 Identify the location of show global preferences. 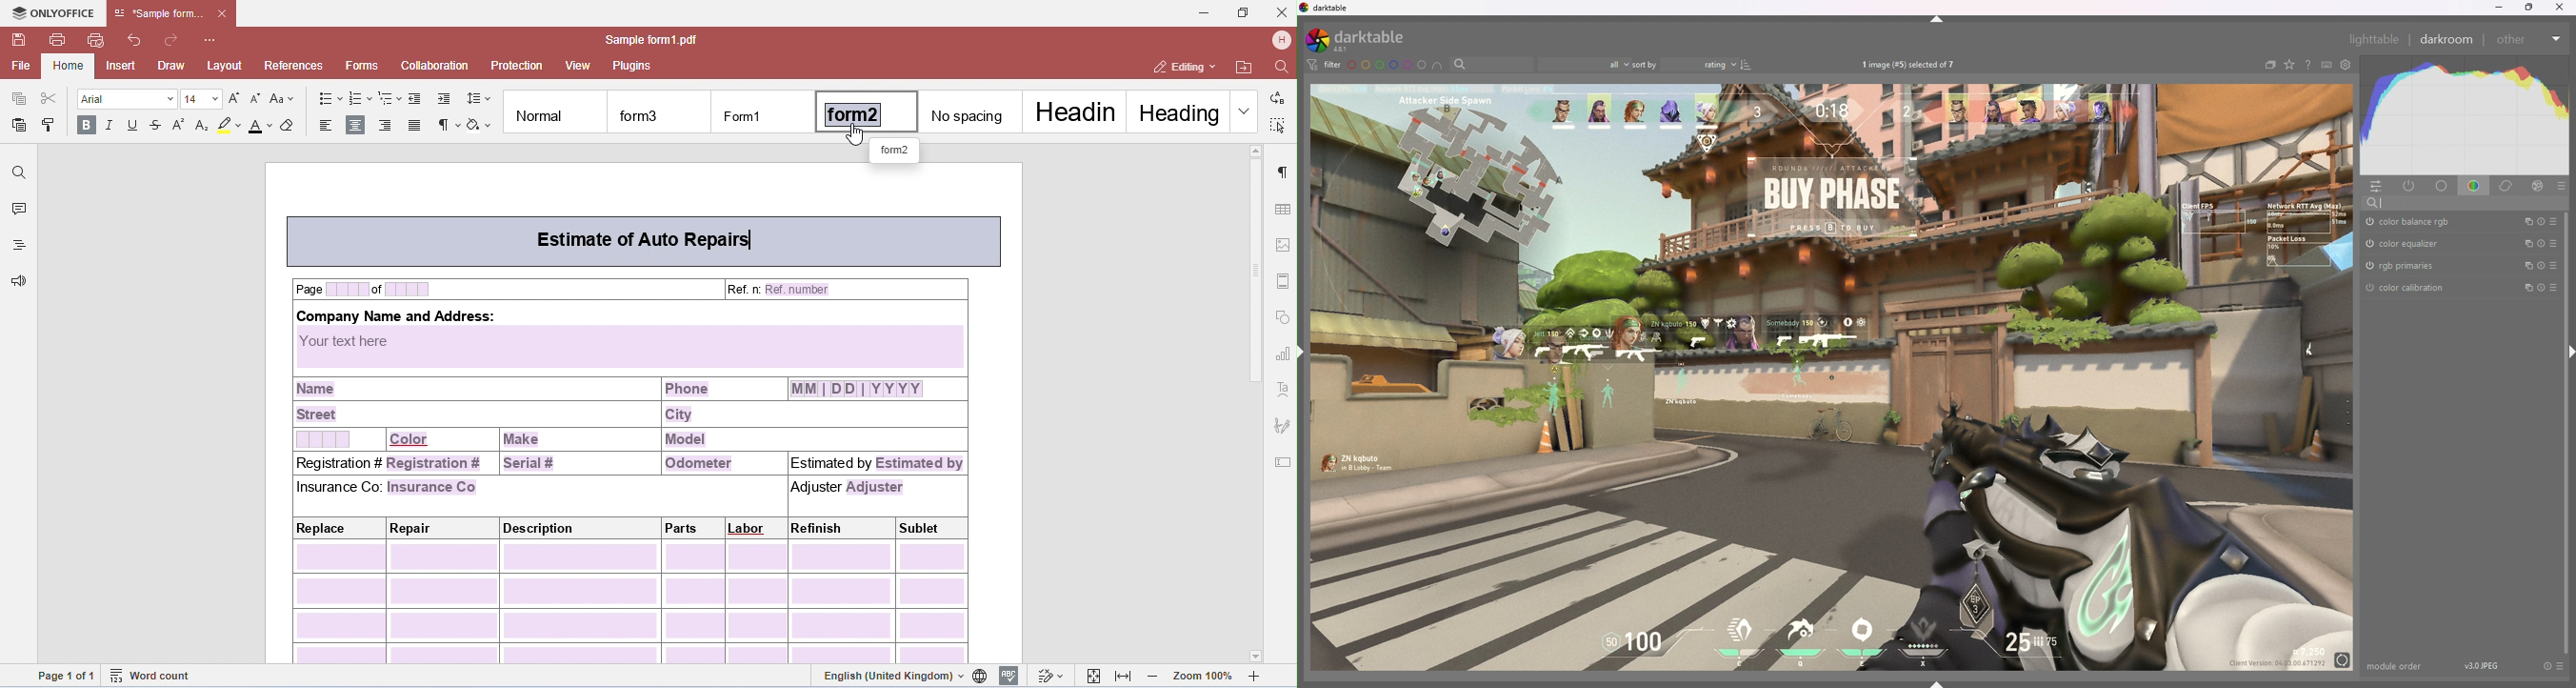
(2346, 65).